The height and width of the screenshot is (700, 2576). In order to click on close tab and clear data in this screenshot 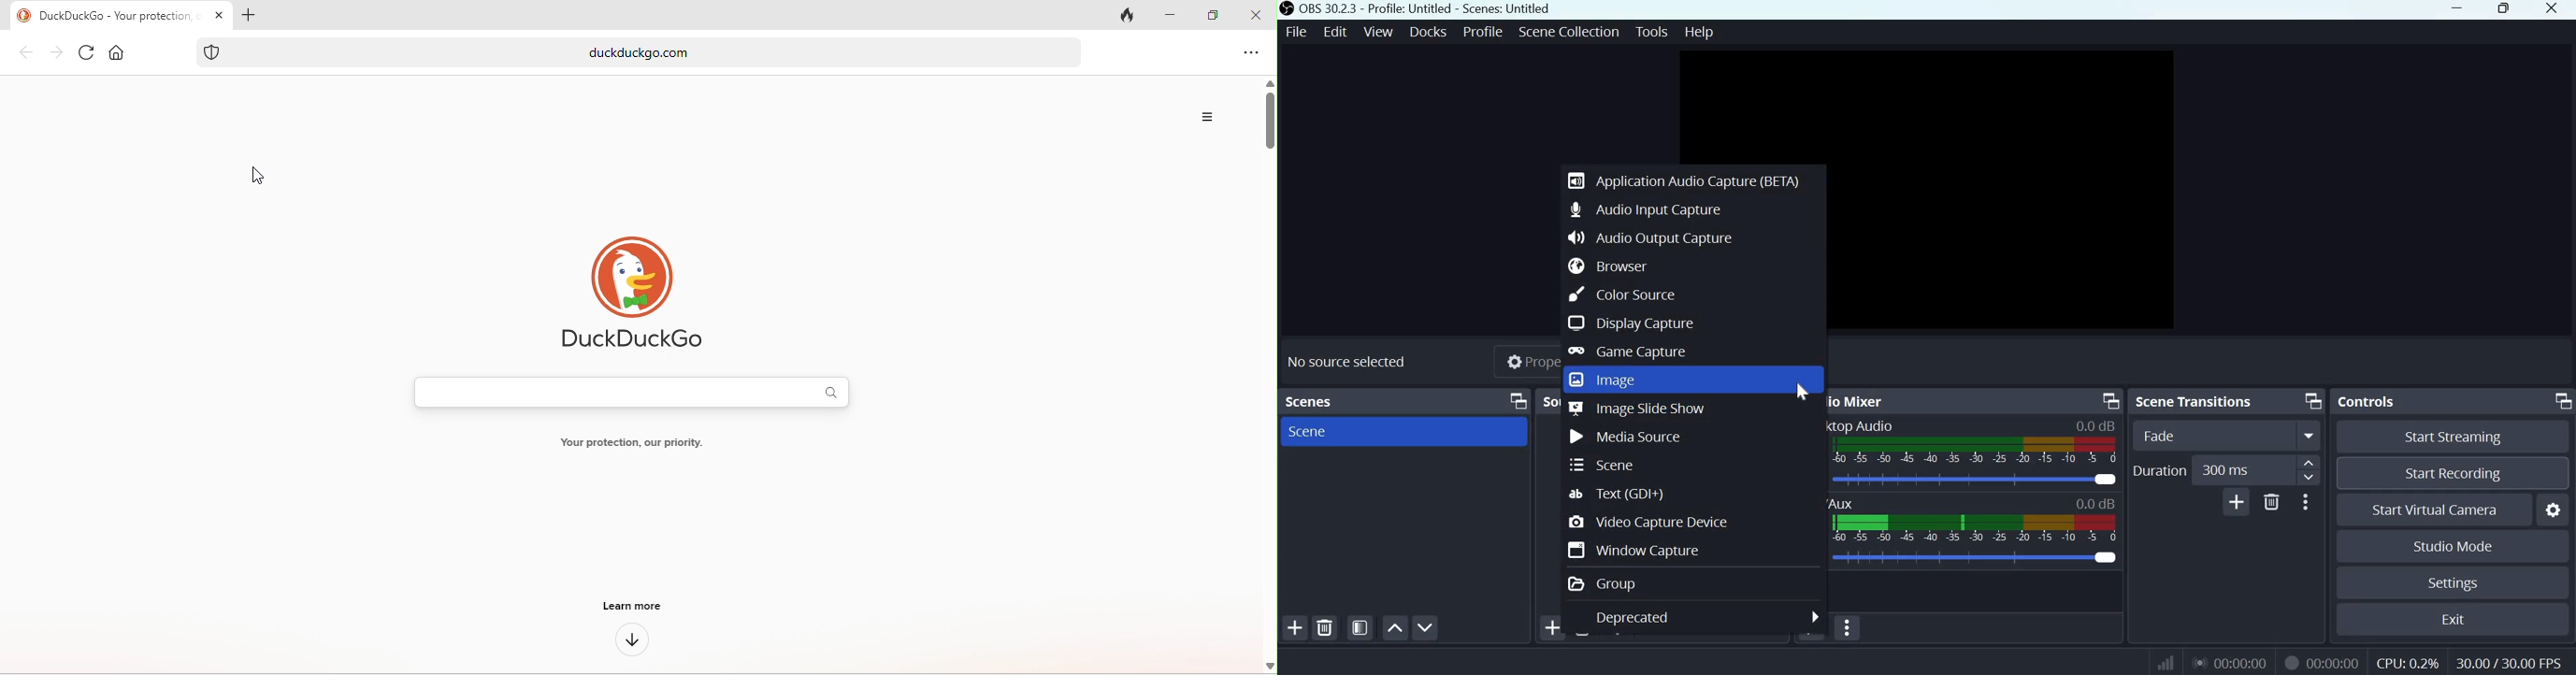, I will do `click(1129, 14)`.